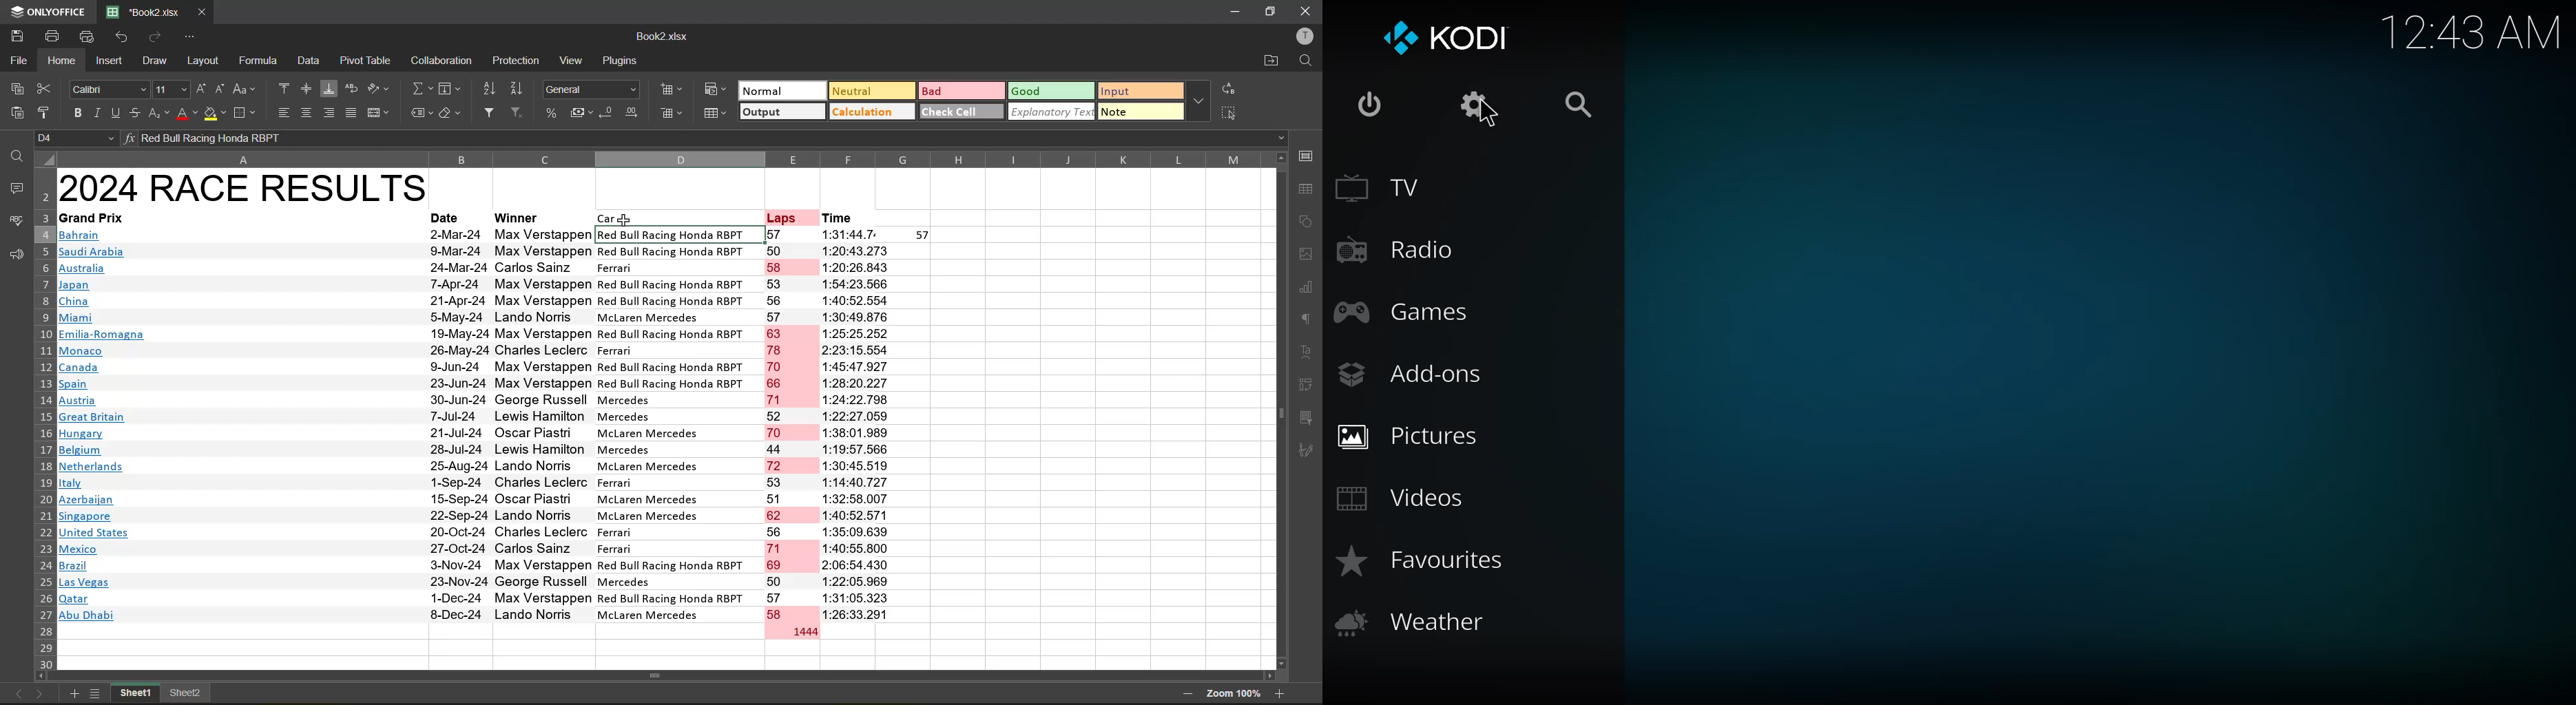 This screenshot has height=728, width=2576. What do you see at coordinates (307, 112) in the screenshot?
I see `align center` at bounding box center [307, 112].